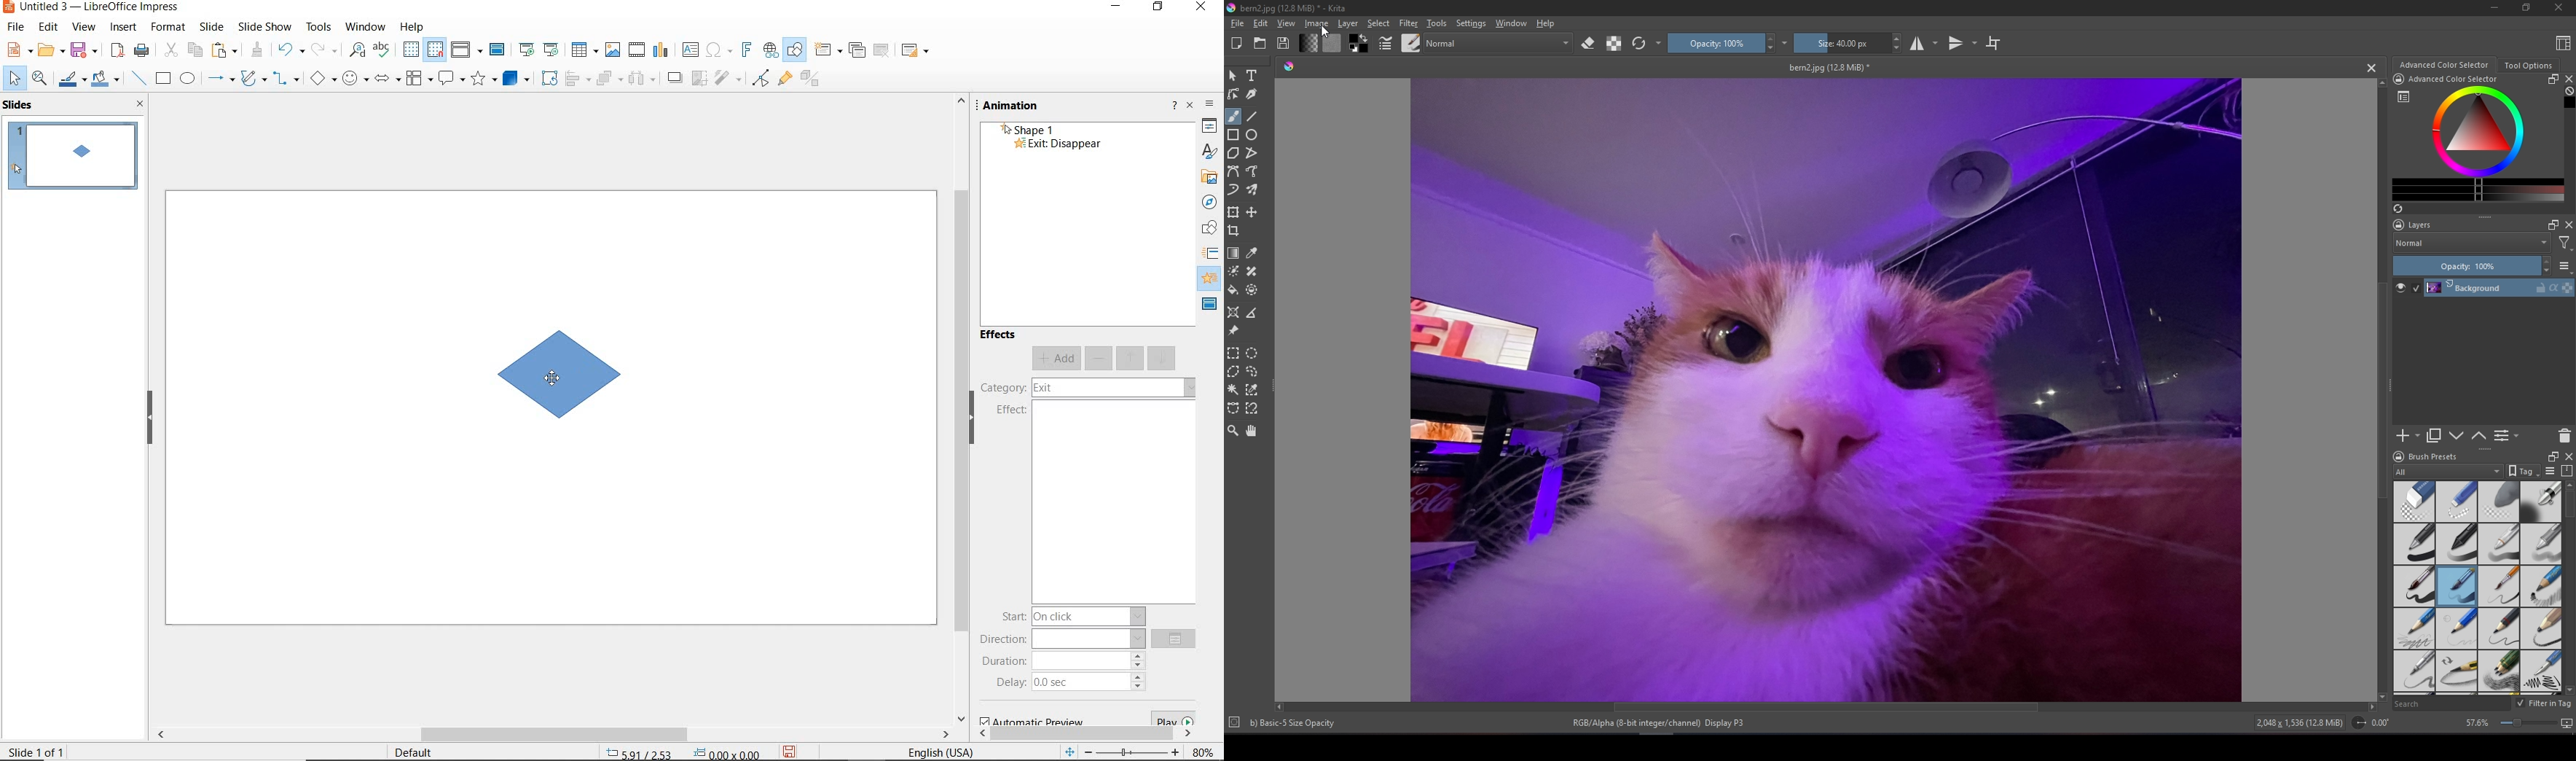 This screenshot has height=784, width=2576. I want to click on Reference images tool, so click(1232, 330).